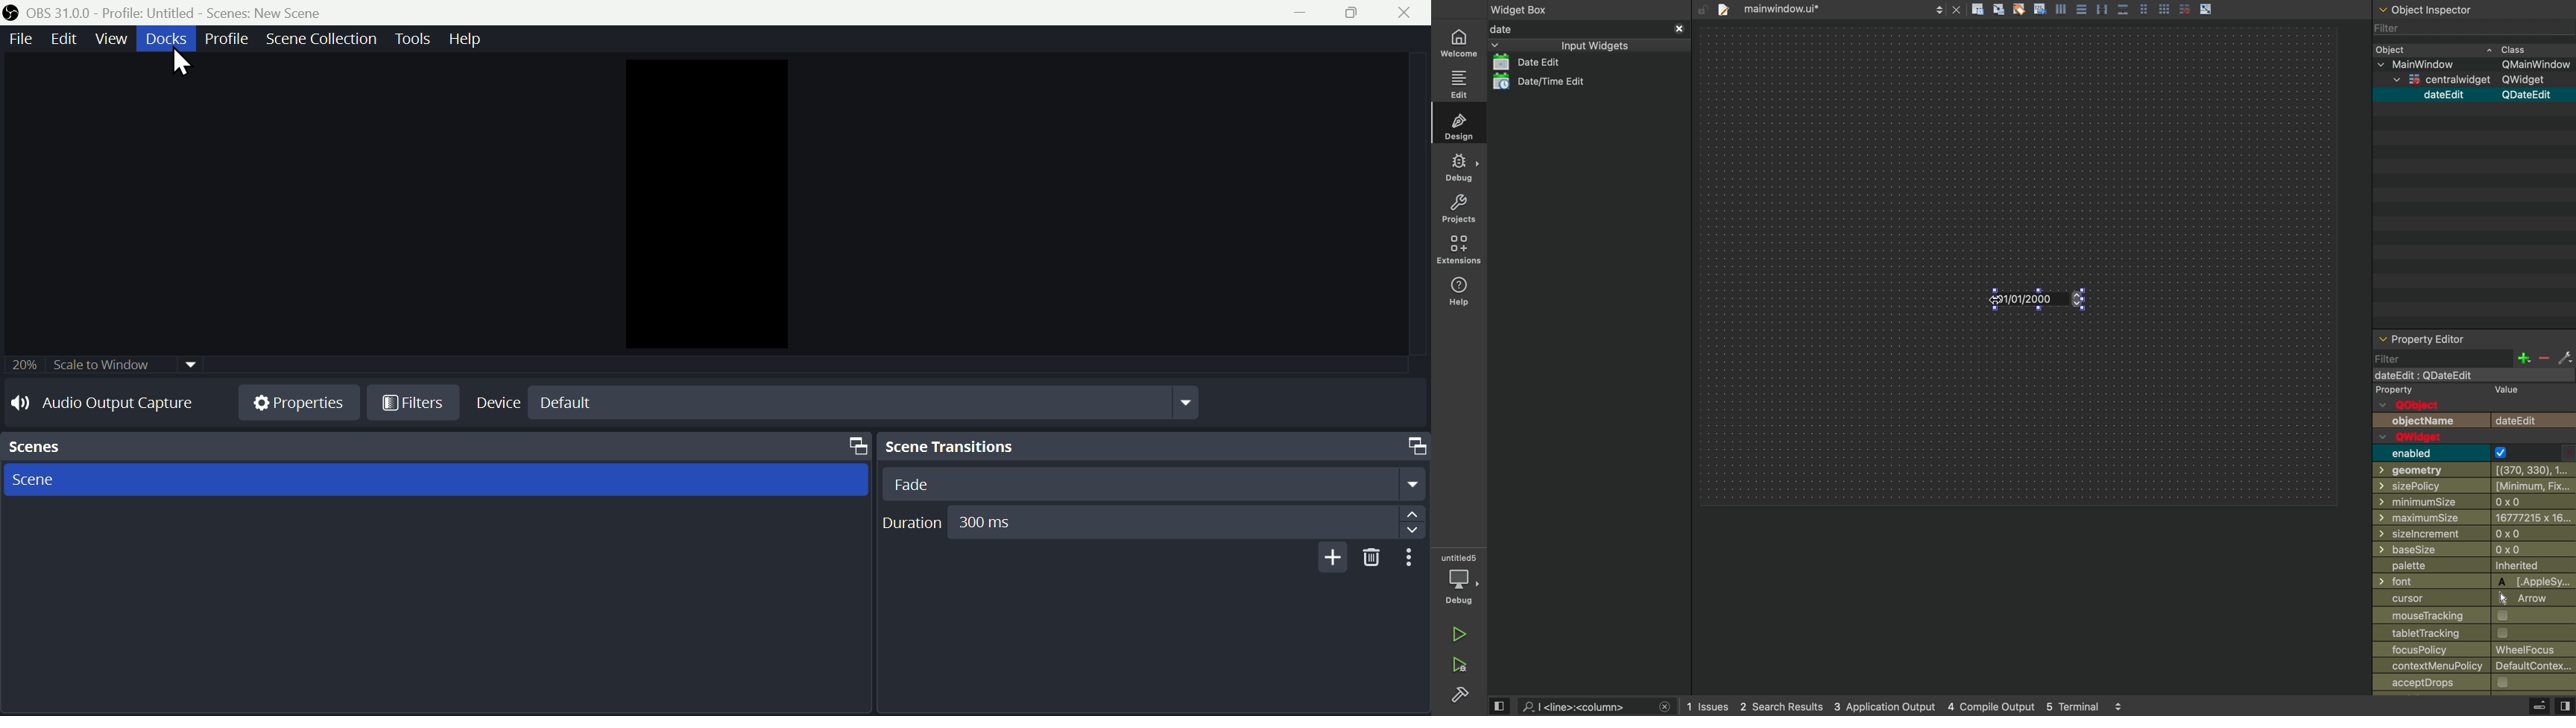  Describe the element at coordinates (411, 40) in the screenshot. I see `tools` at that location.